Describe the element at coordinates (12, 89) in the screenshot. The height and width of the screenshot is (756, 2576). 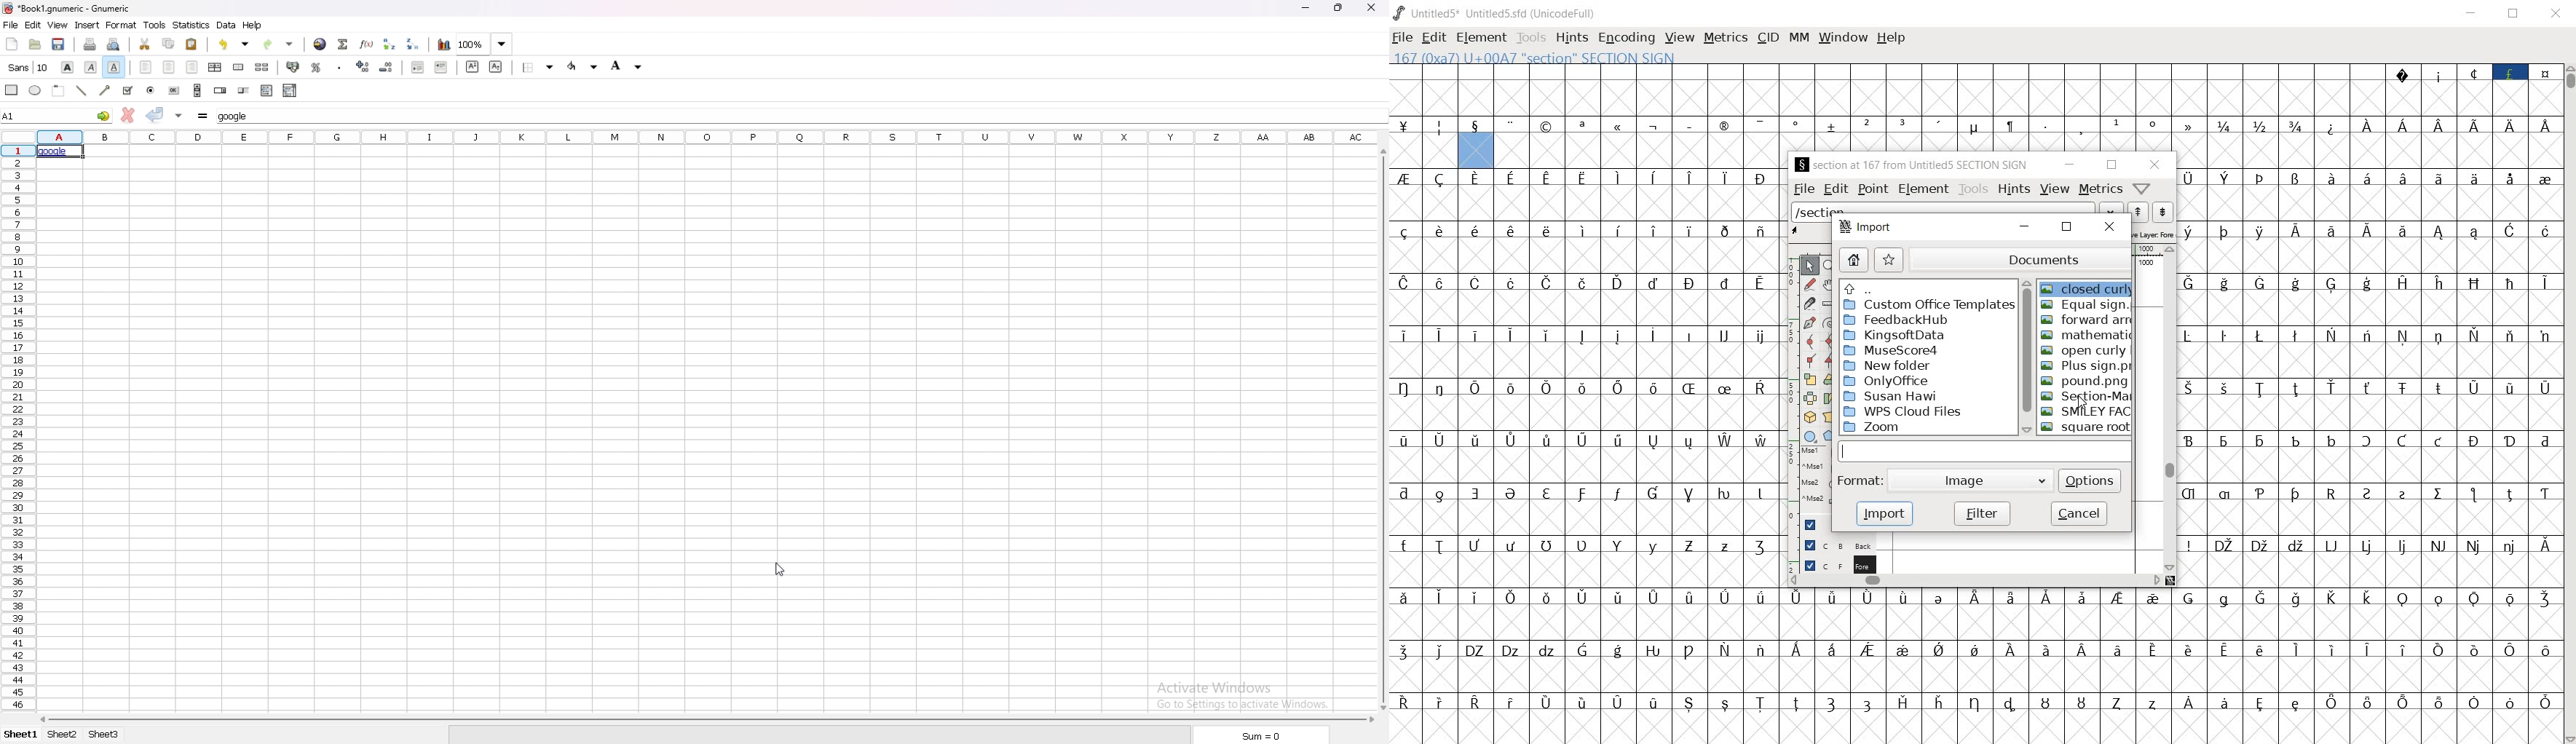
I see `rectangle` at that location.